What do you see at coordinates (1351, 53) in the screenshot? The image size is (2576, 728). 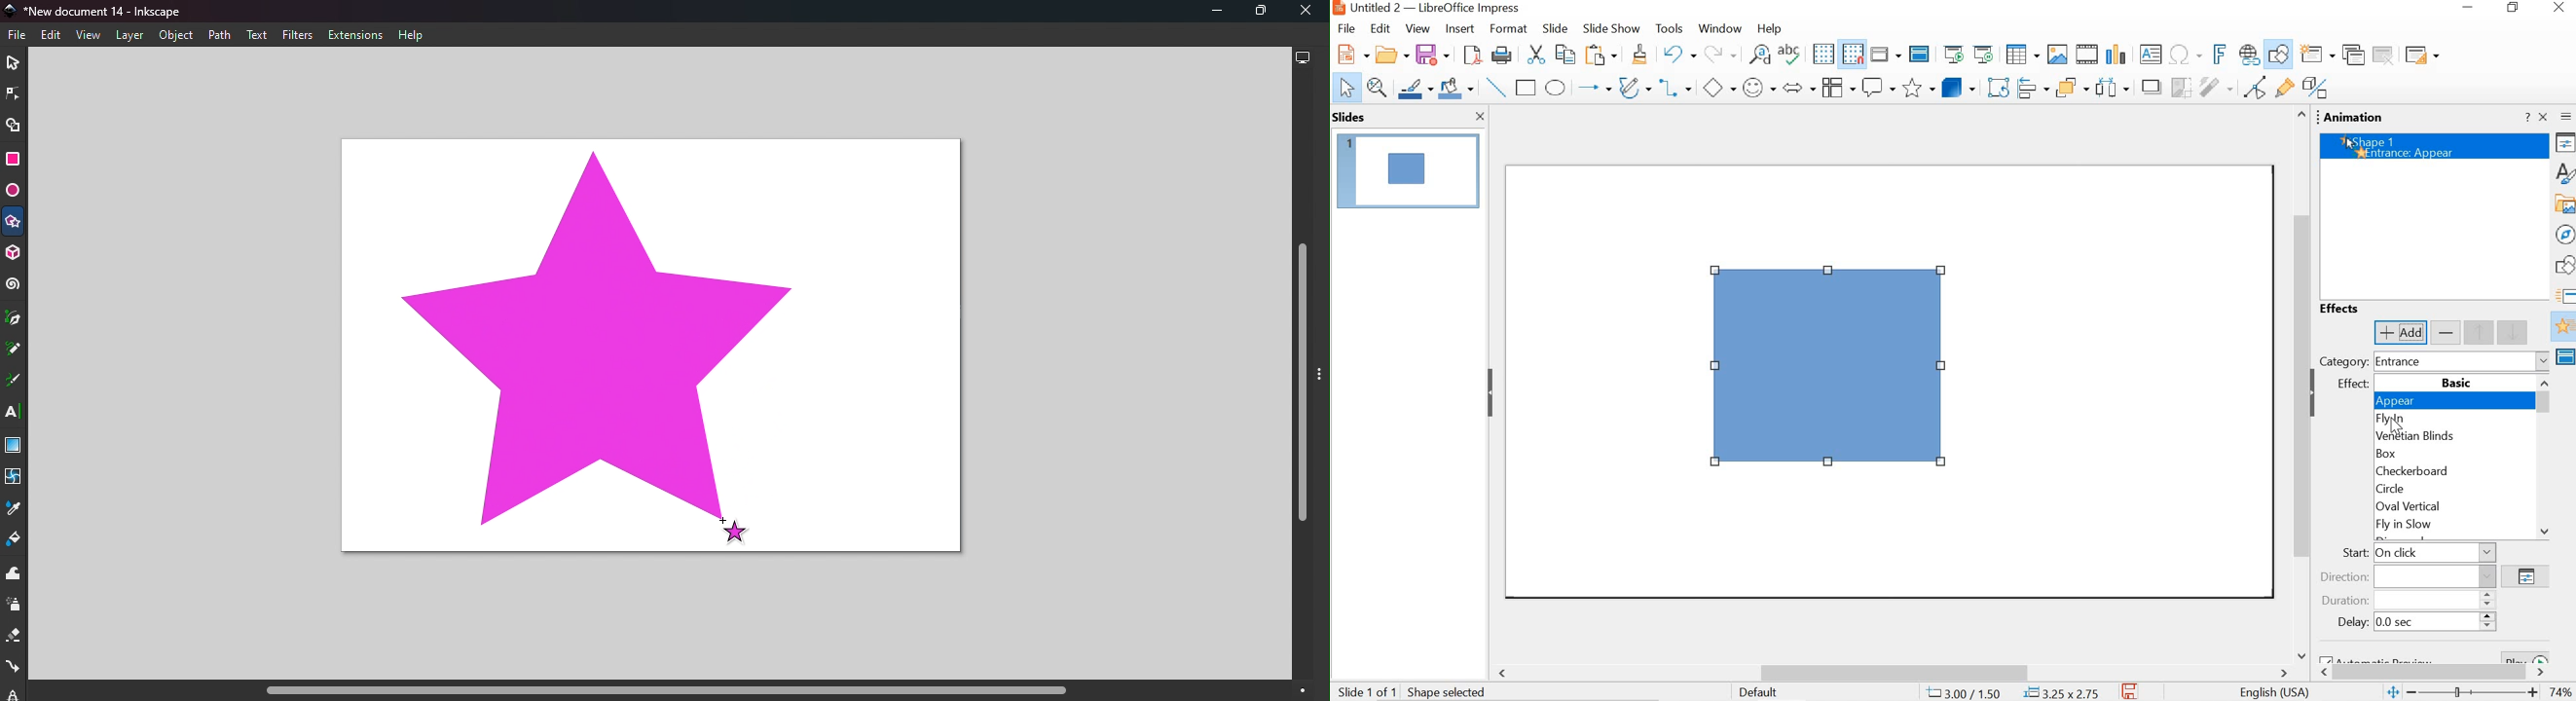 I see `open` at bounding box center [1351, 53].